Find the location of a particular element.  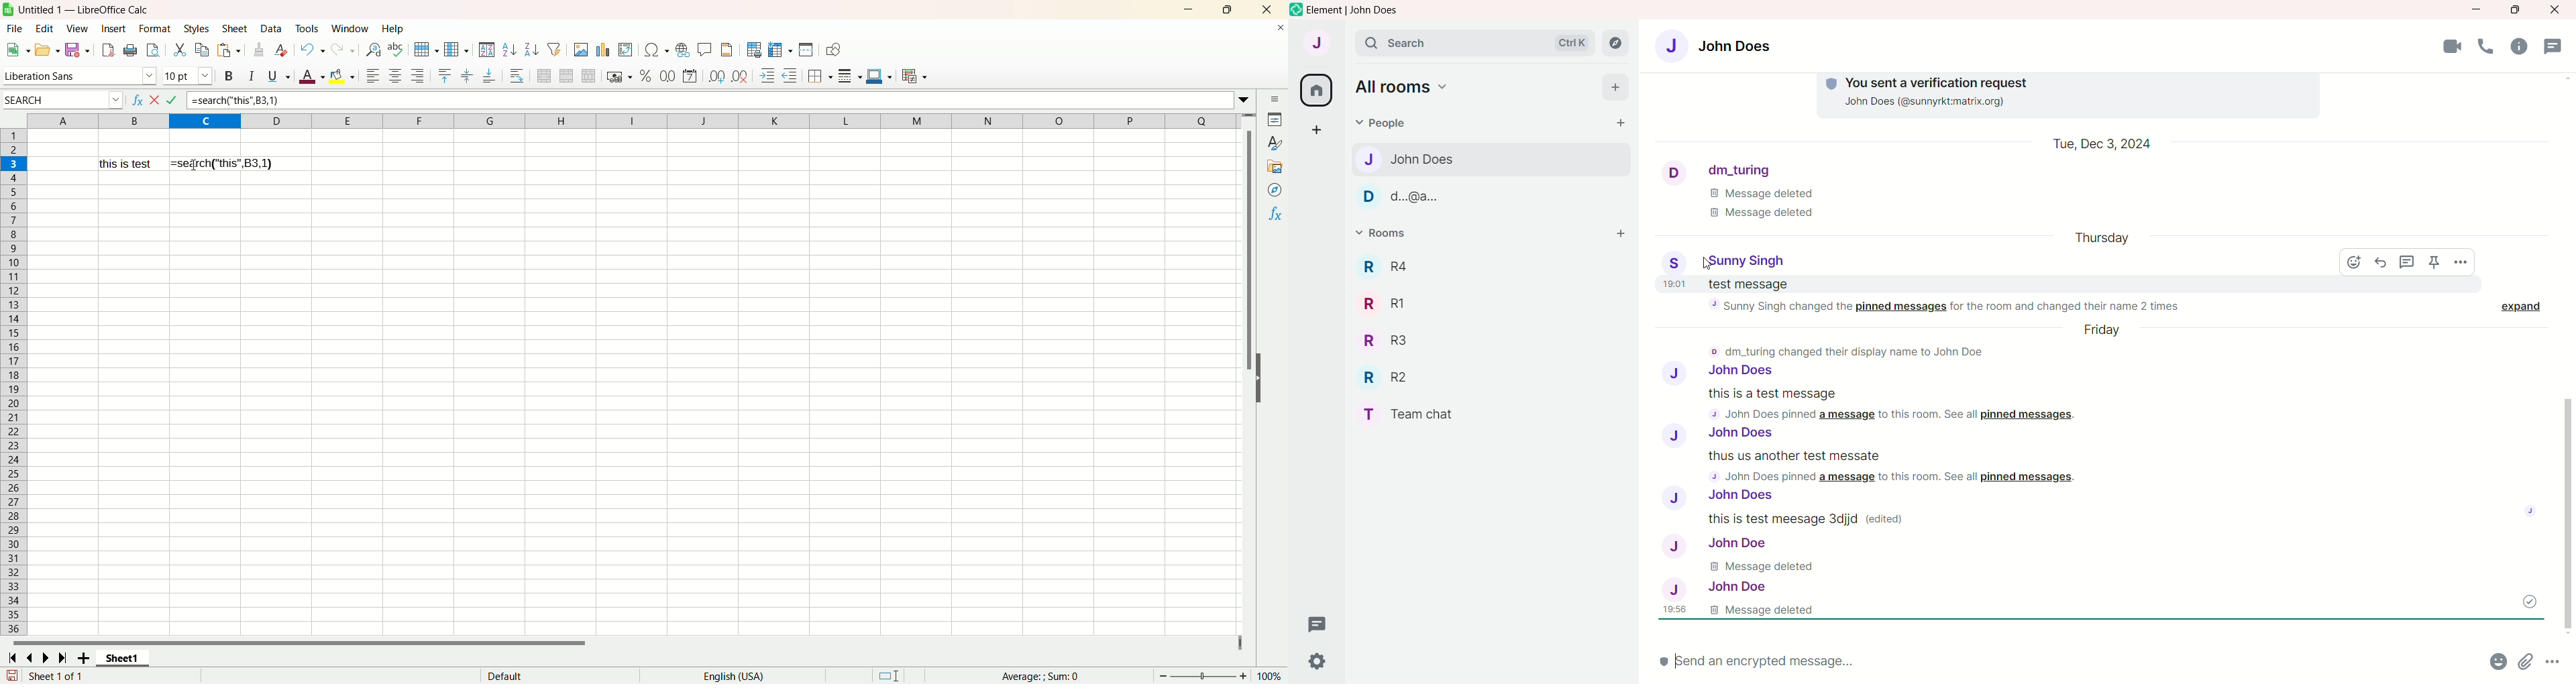

people is located at coordinates (1380, 125).